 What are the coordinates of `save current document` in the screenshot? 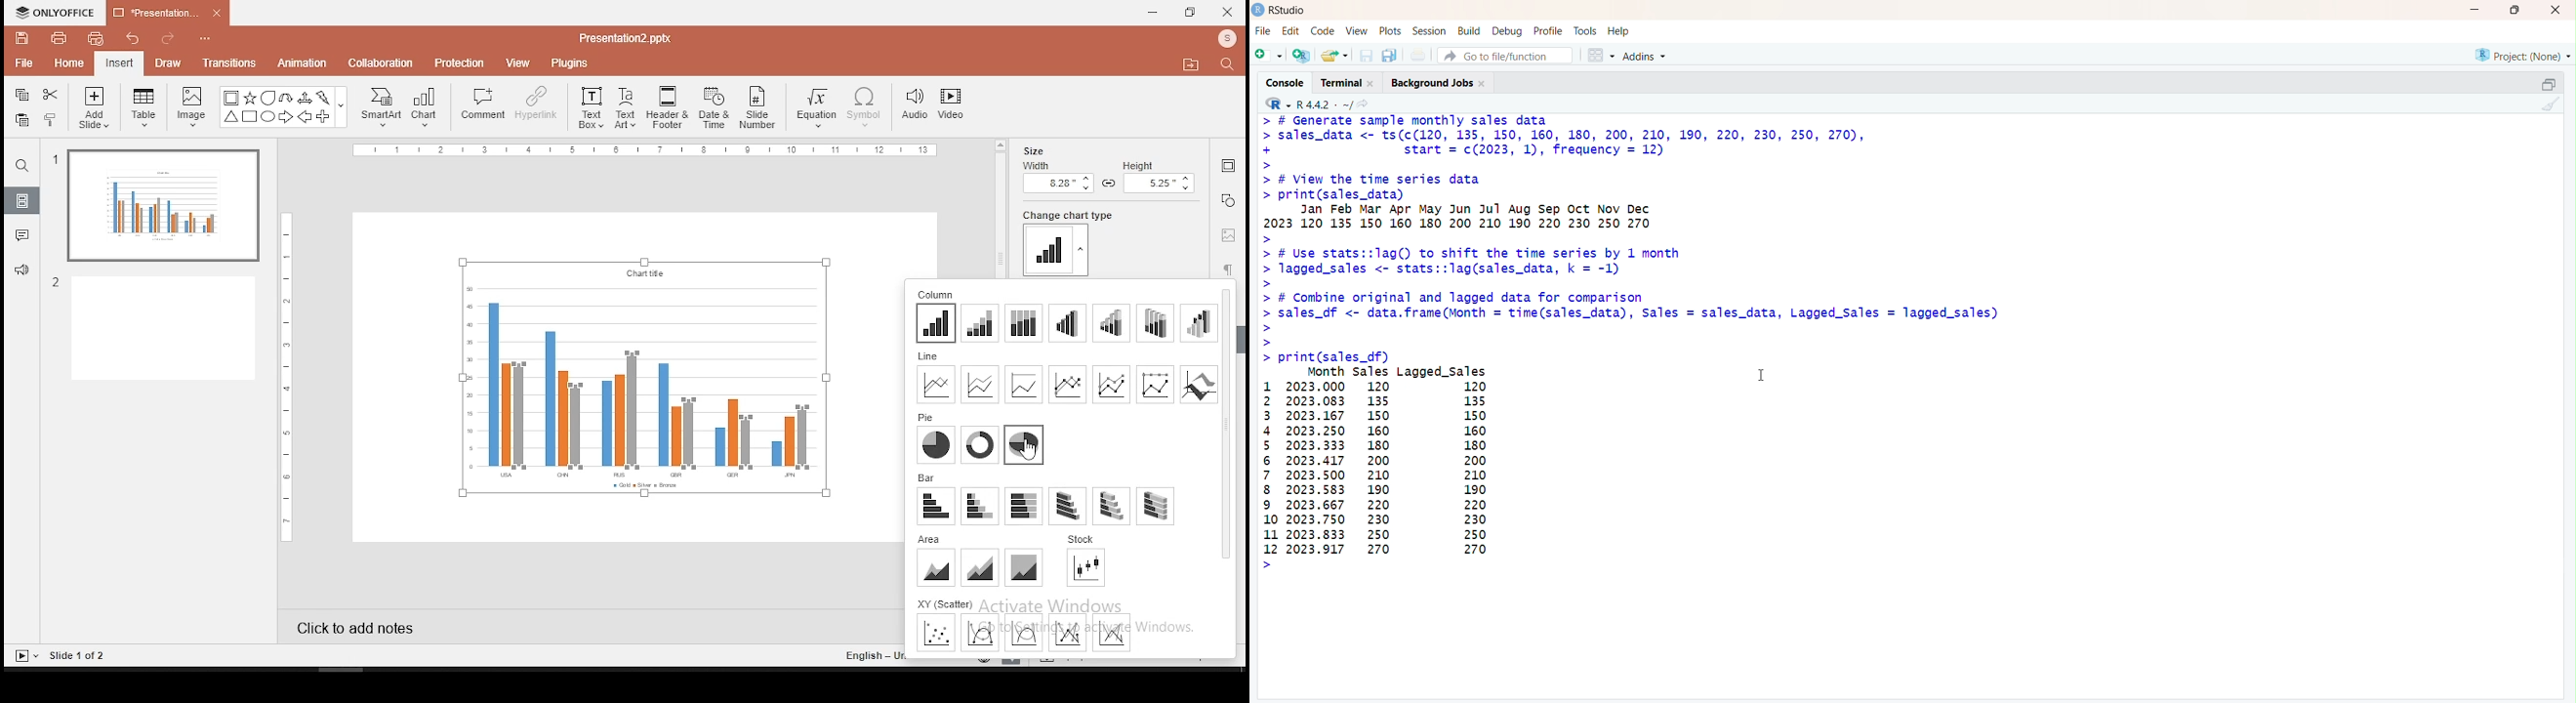 It's located at (1367, 56).